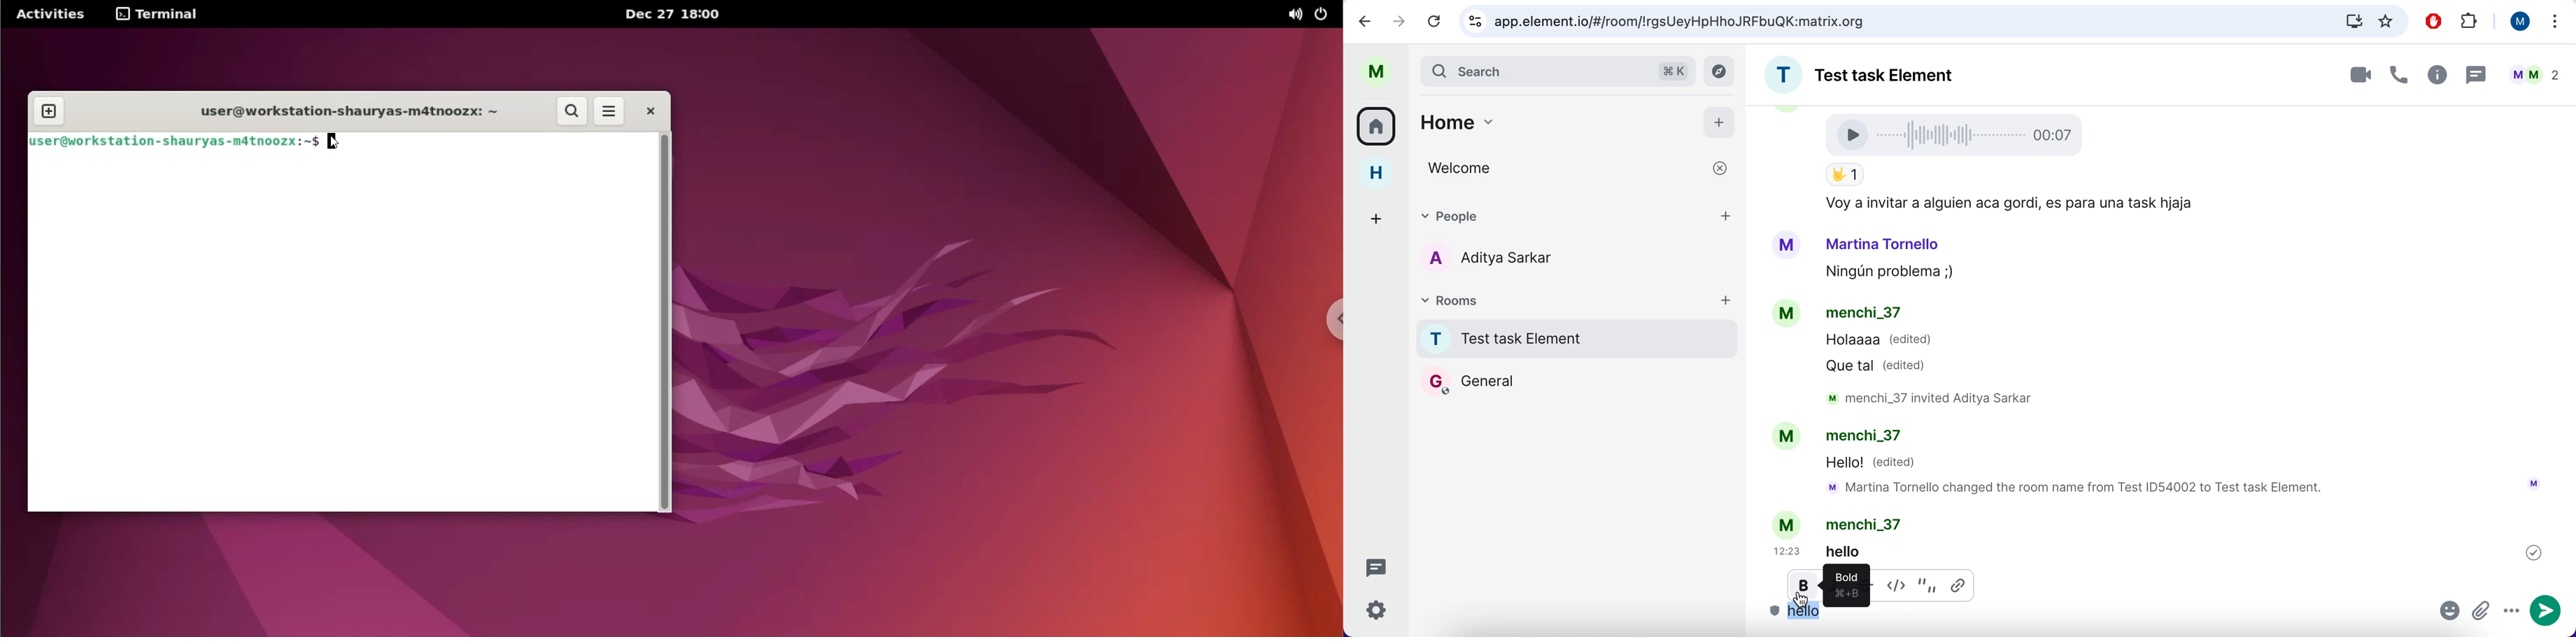 Image resolution: width=2576 pixels, height=644 pixels. What do you see at coordinates (1382, 567) in the screenshot?
I see `threads` at bounding box center [1382, 567].